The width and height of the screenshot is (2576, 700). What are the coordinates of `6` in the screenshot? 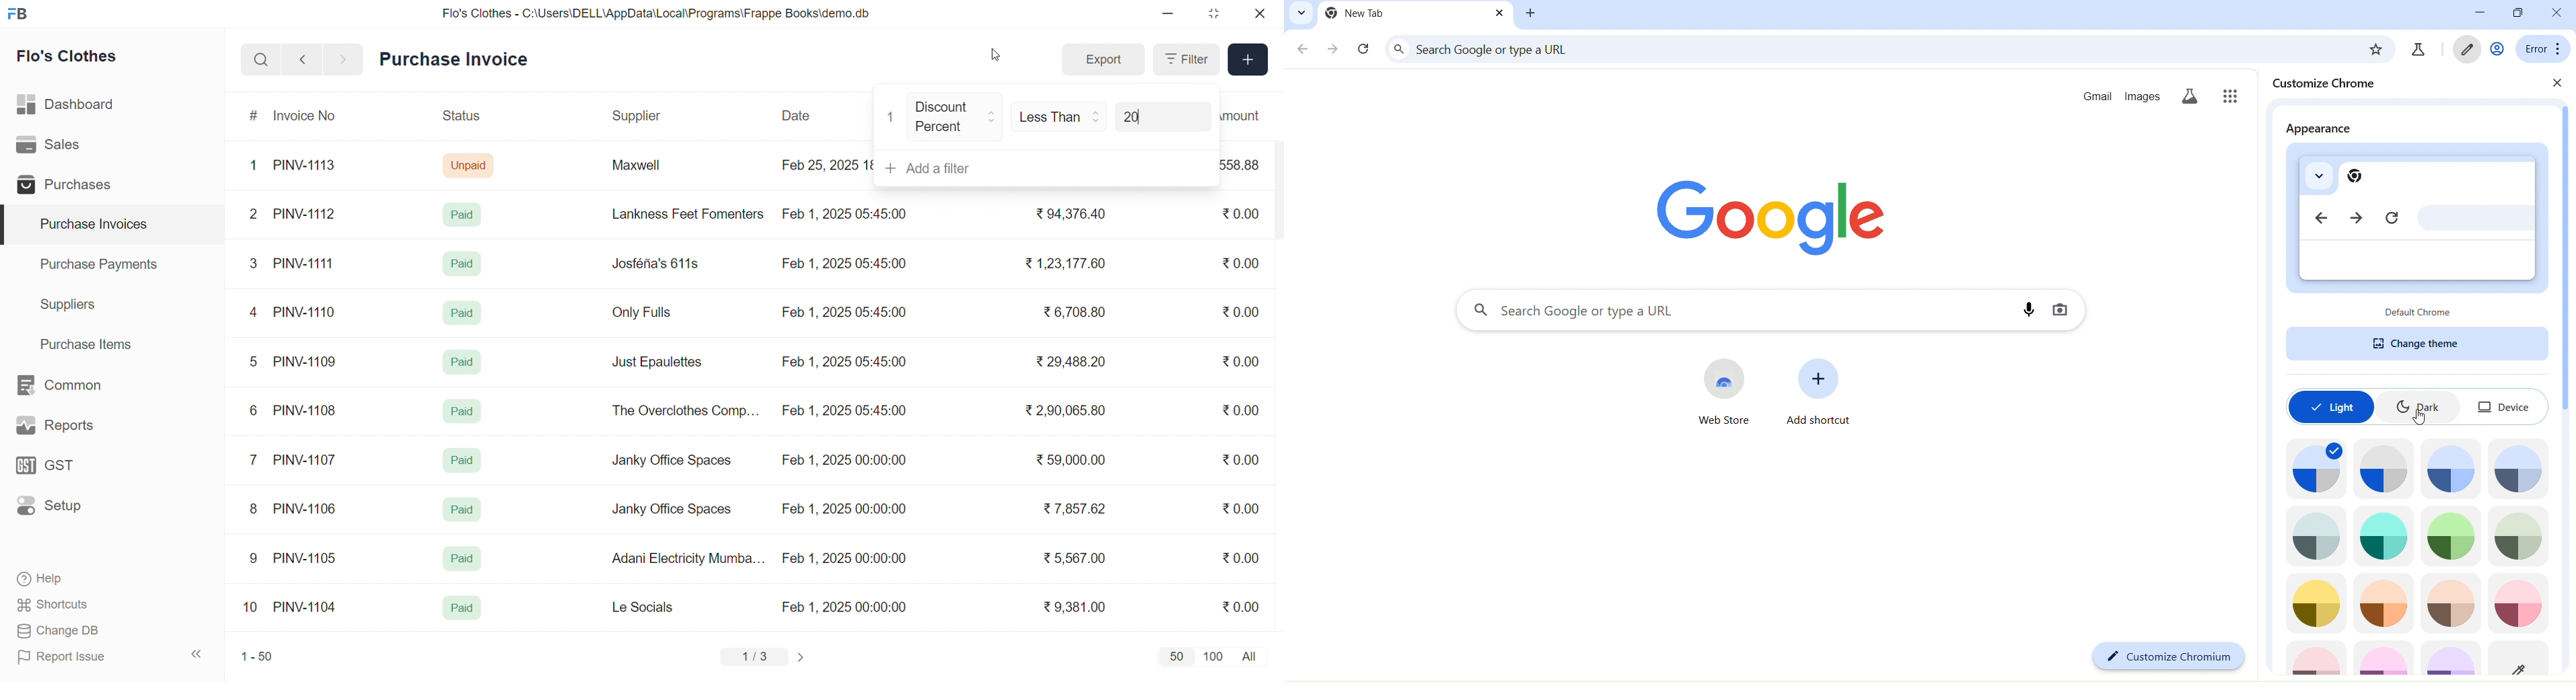 It's located at (254, 410).